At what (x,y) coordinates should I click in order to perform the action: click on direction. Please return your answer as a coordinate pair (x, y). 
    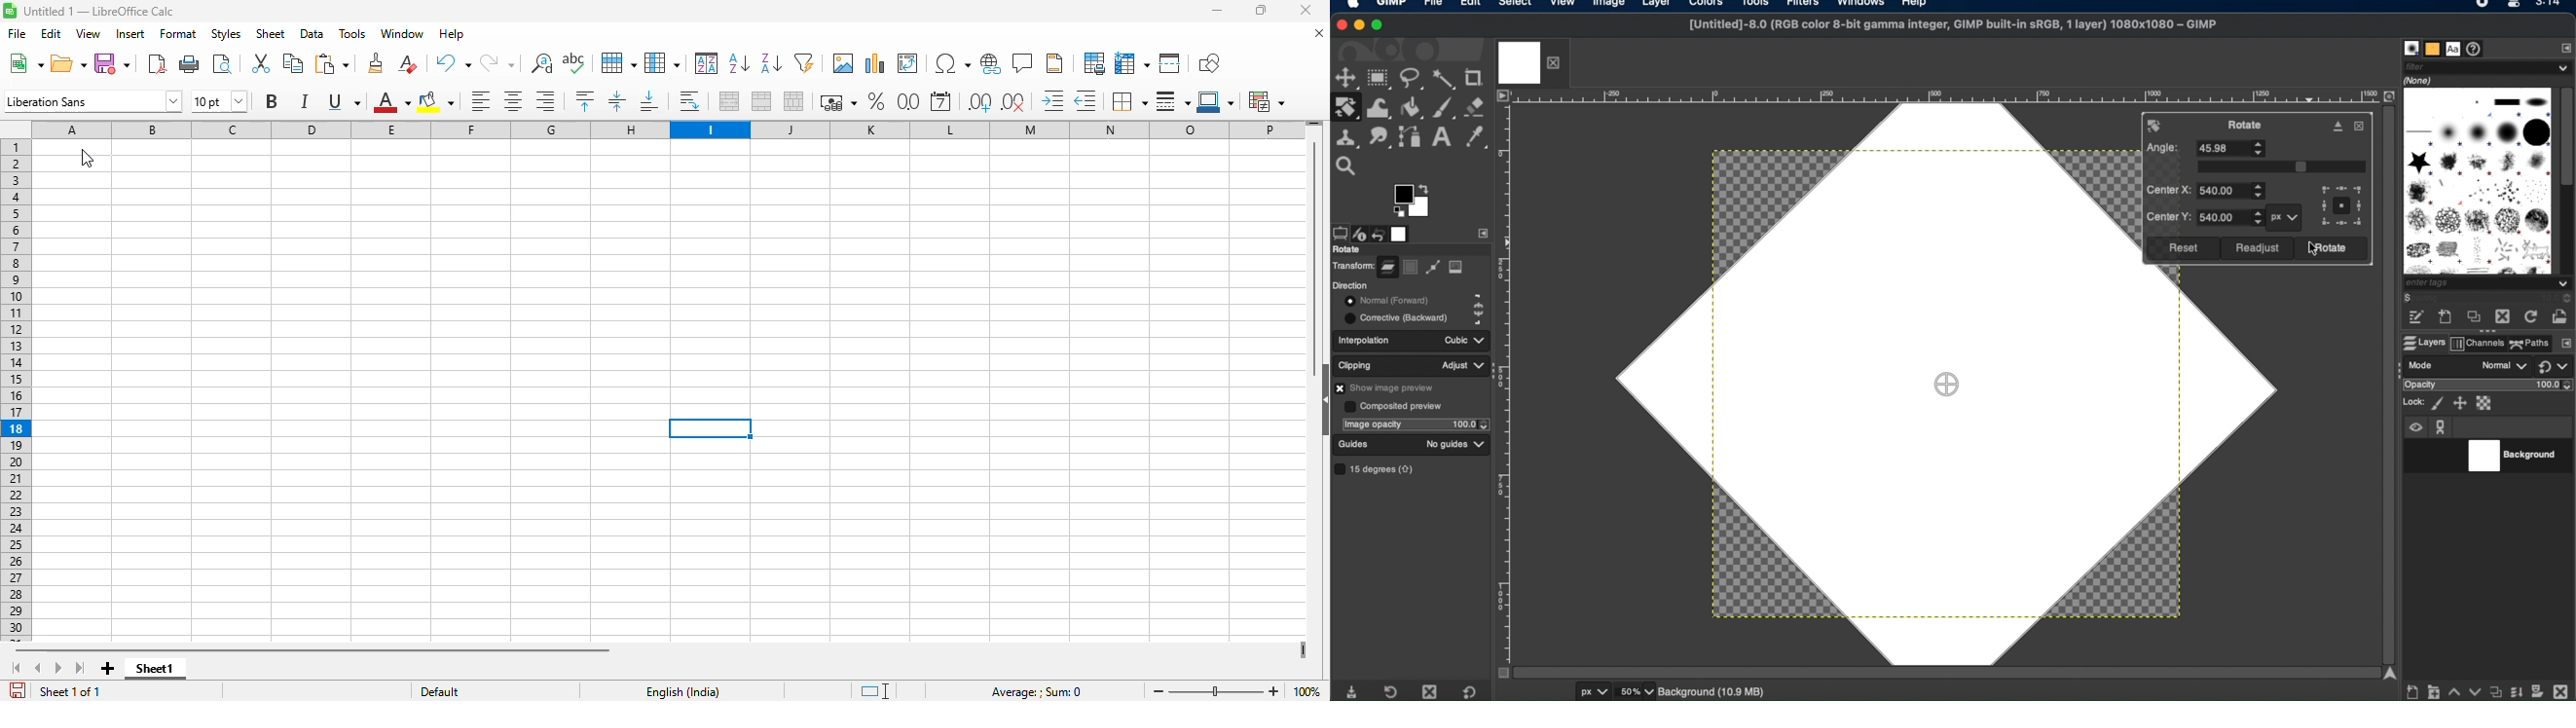
    Looking at the image, I should click on (1351, 285).